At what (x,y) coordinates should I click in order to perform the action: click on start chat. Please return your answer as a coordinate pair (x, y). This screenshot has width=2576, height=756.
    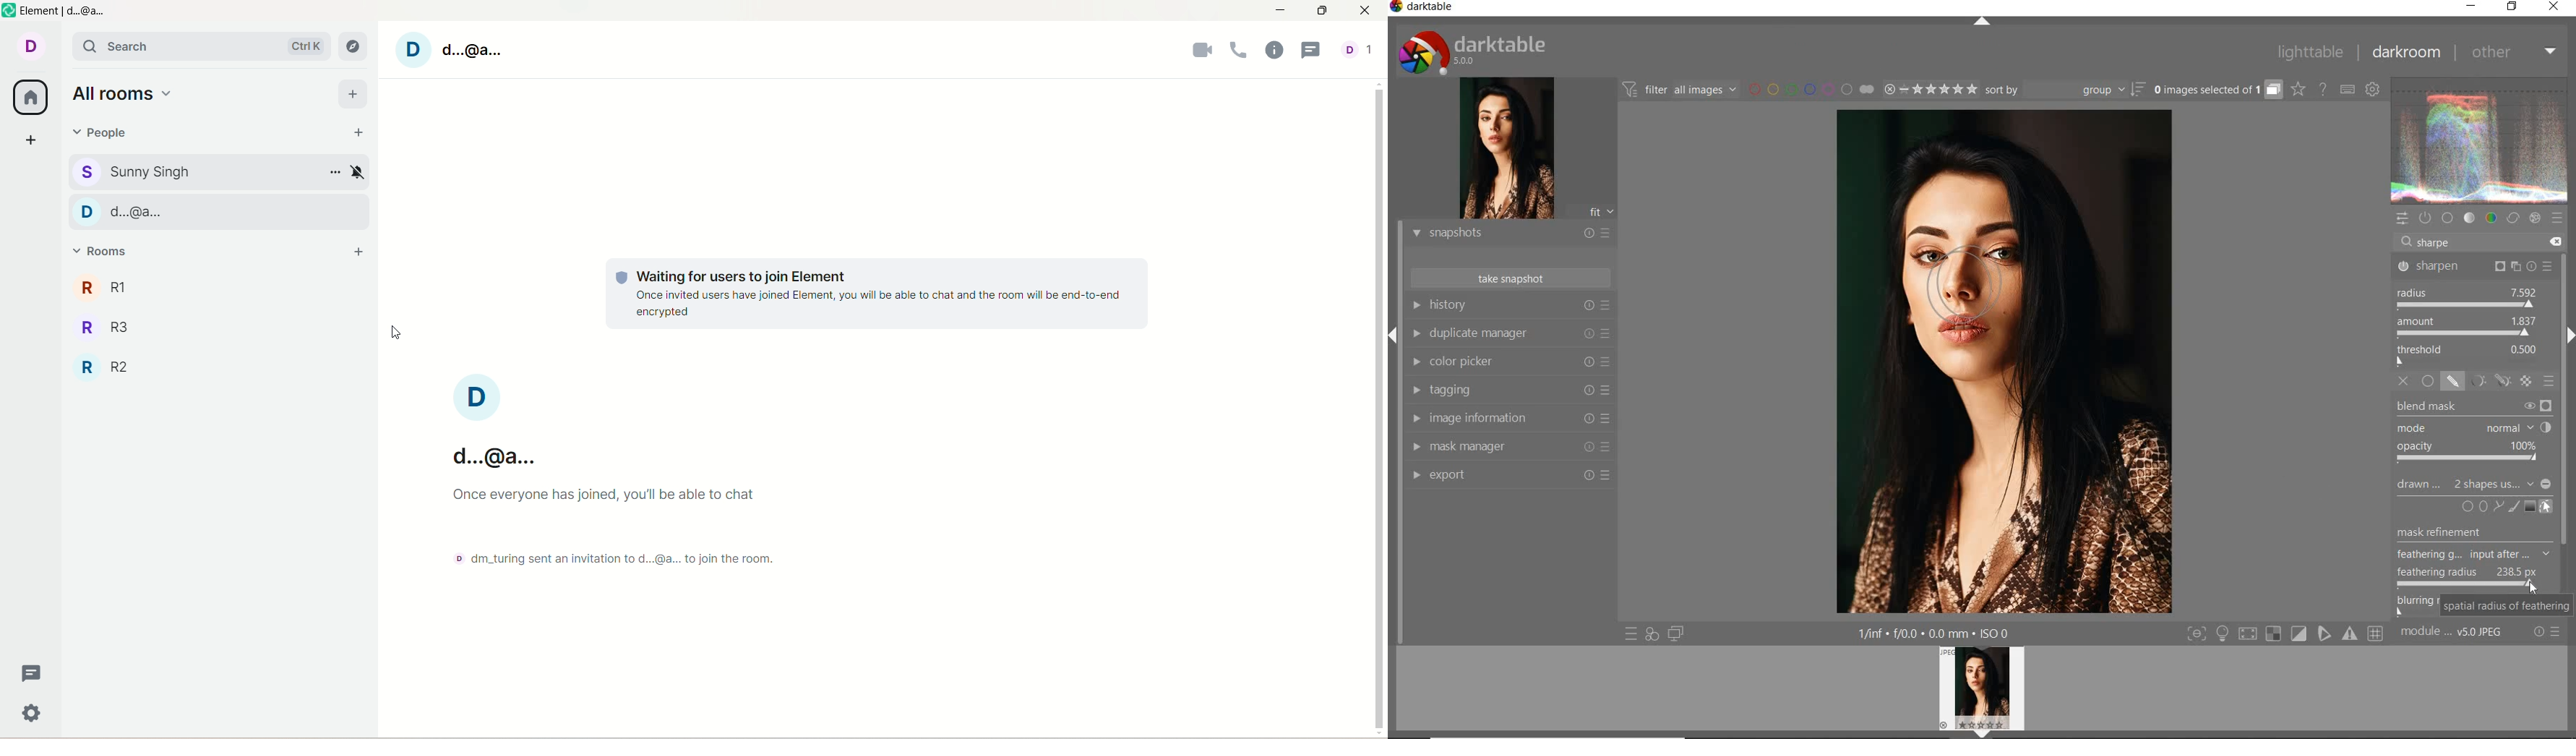
    Looking at the image, I should click on (363, 134).